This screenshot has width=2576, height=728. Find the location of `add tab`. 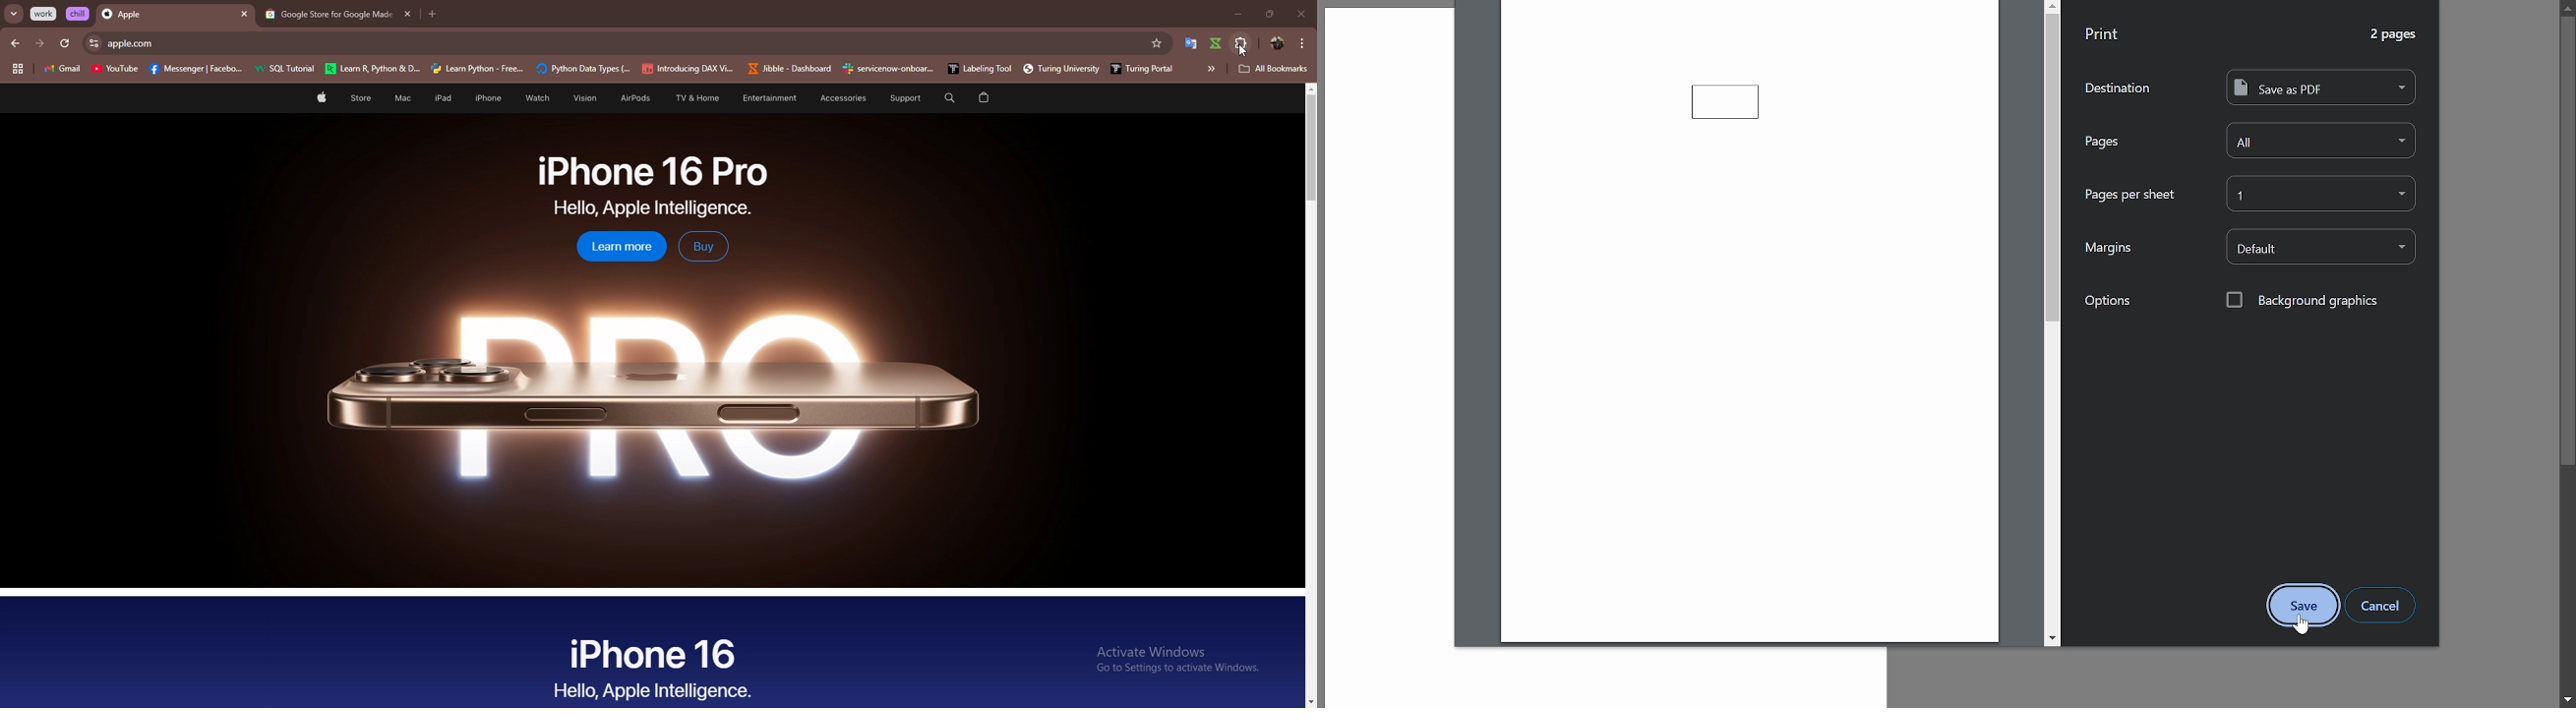

add tab is located at coordinates (433, 14).